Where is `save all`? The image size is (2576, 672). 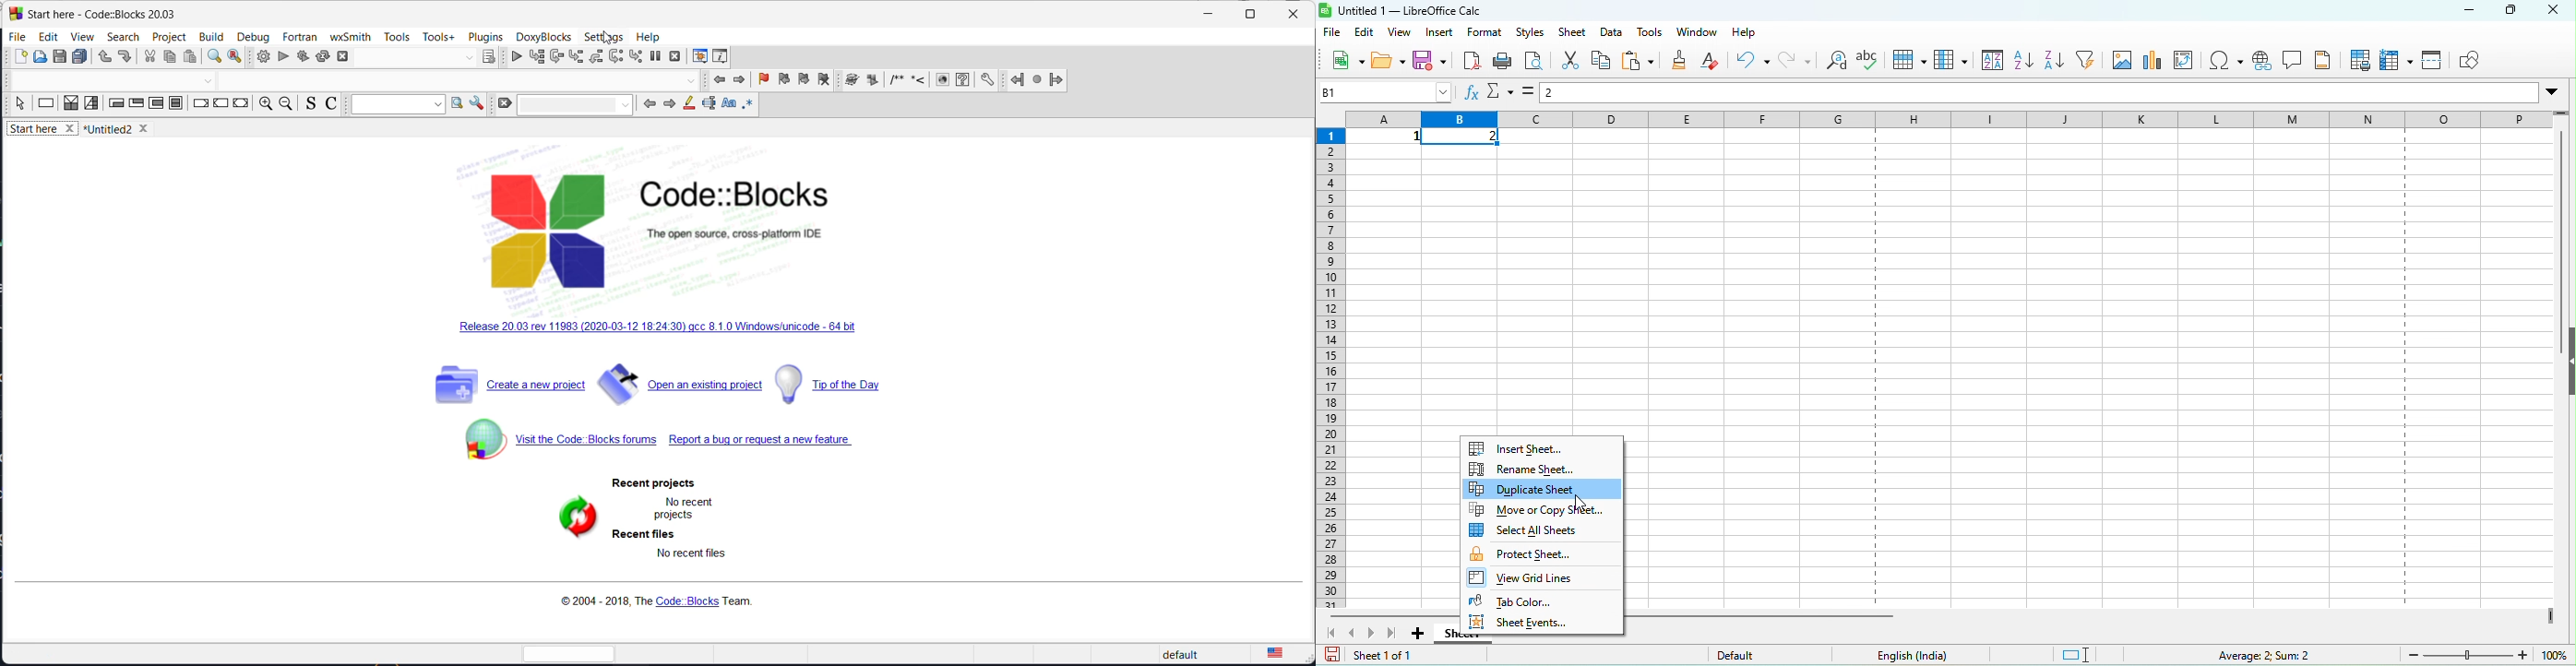 save all is located at coordinates (80, 58).